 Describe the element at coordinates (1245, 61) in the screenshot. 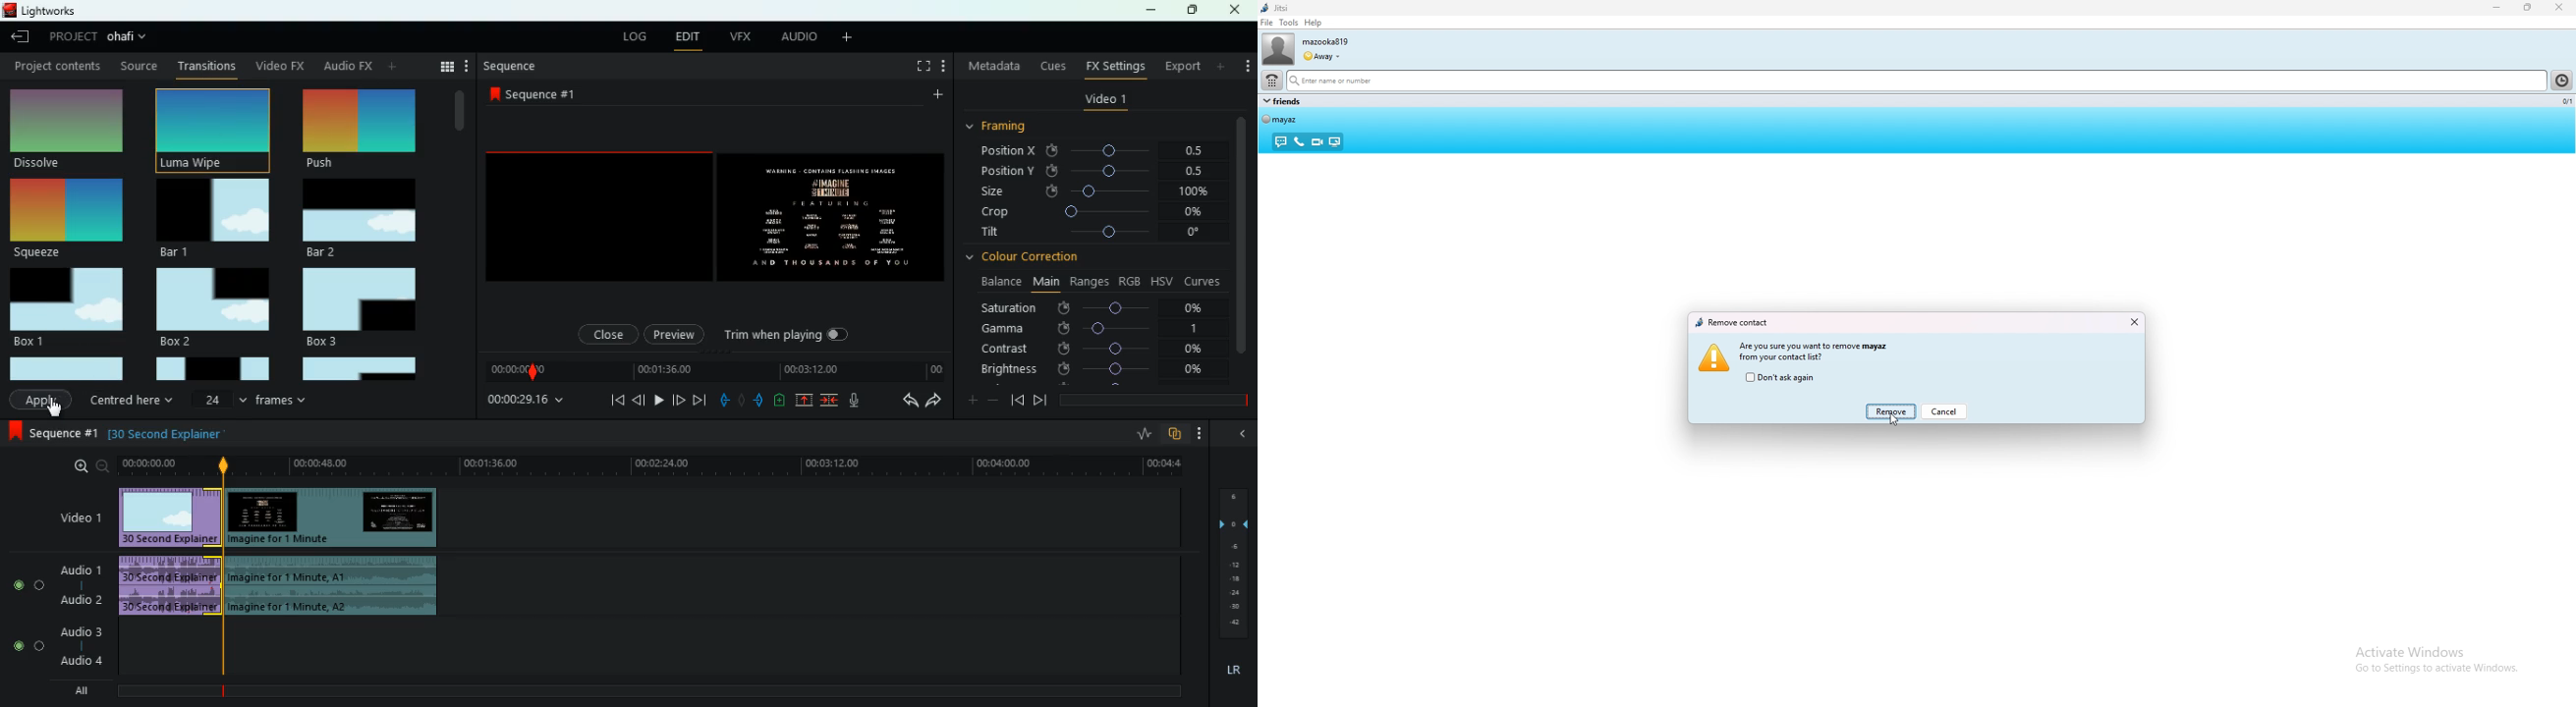

I see `more` at that location.